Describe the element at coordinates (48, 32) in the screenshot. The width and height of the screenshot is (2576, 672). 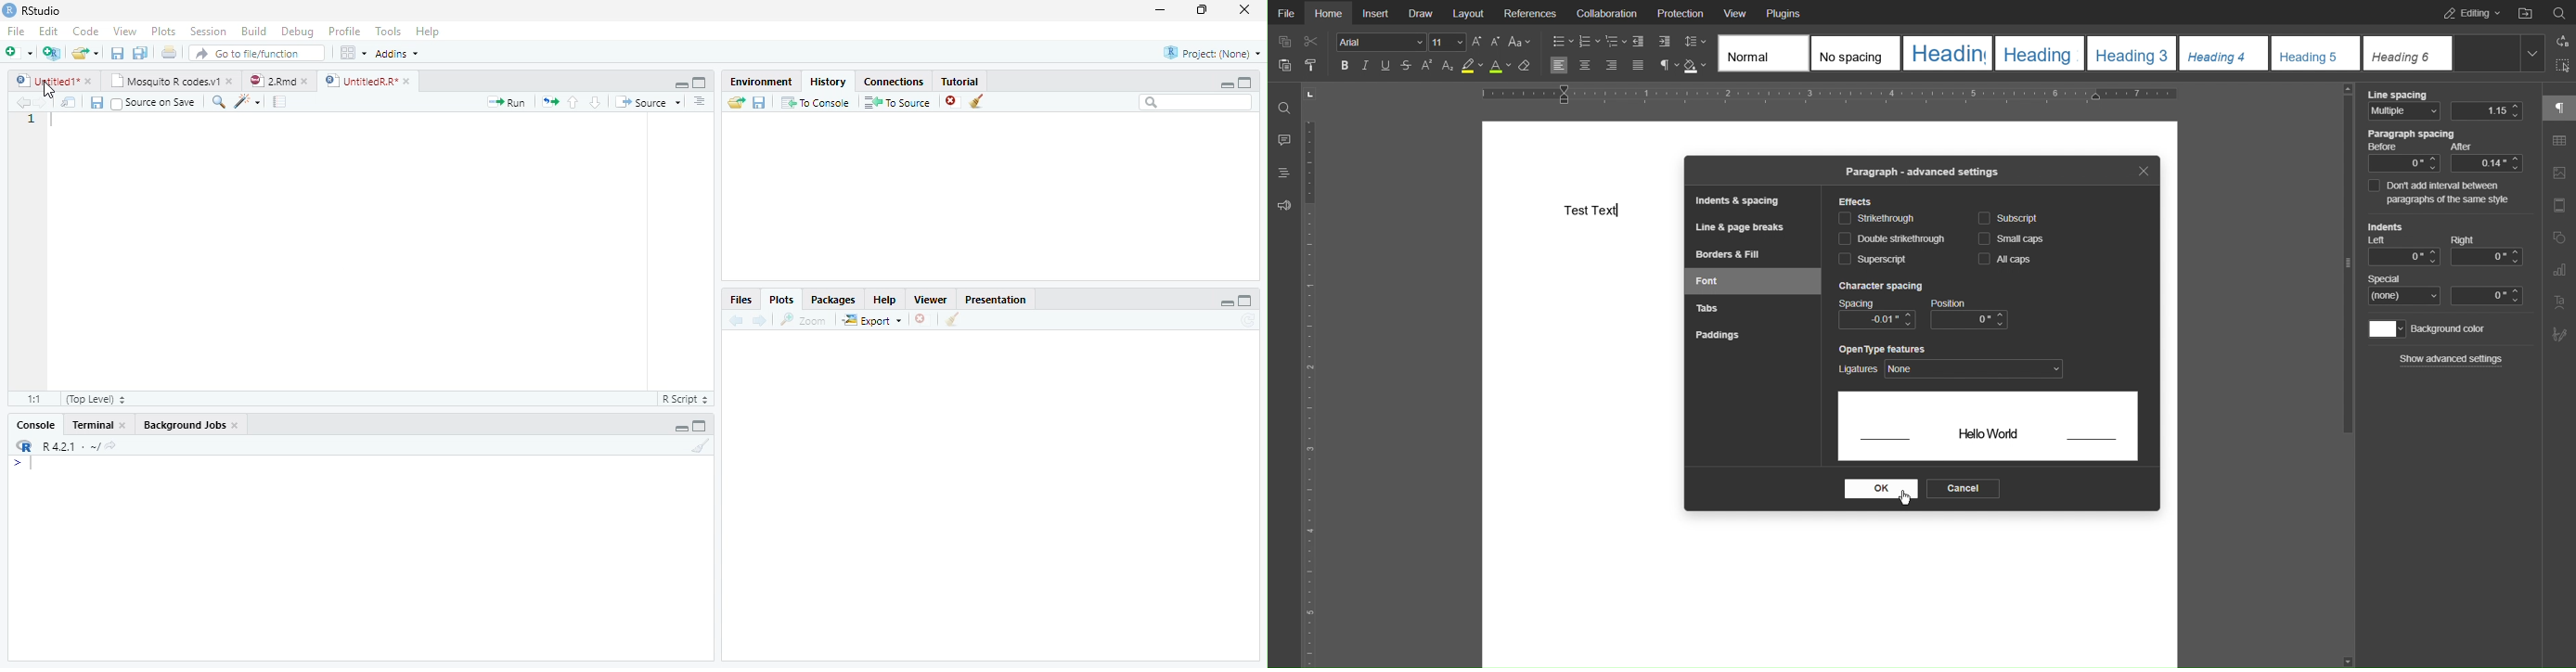
I see `Edit` at that location.